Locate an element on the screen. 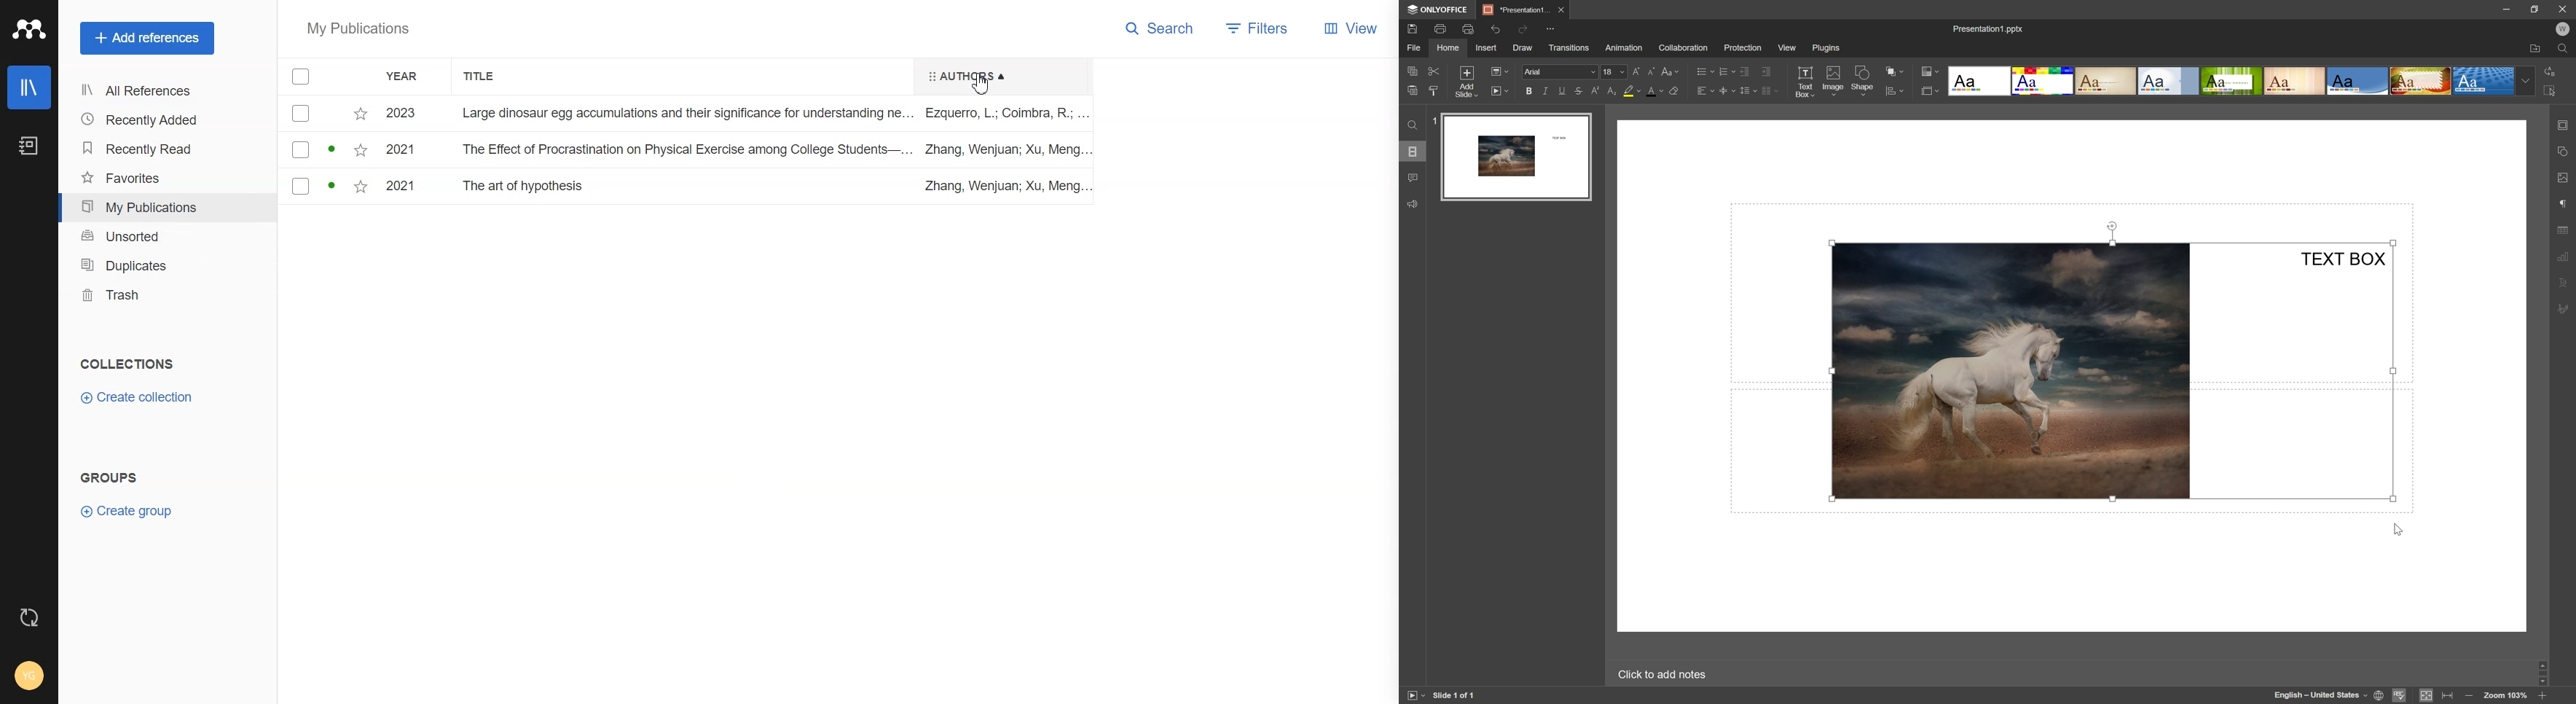  Basic is located at coordinates (2044, 81).